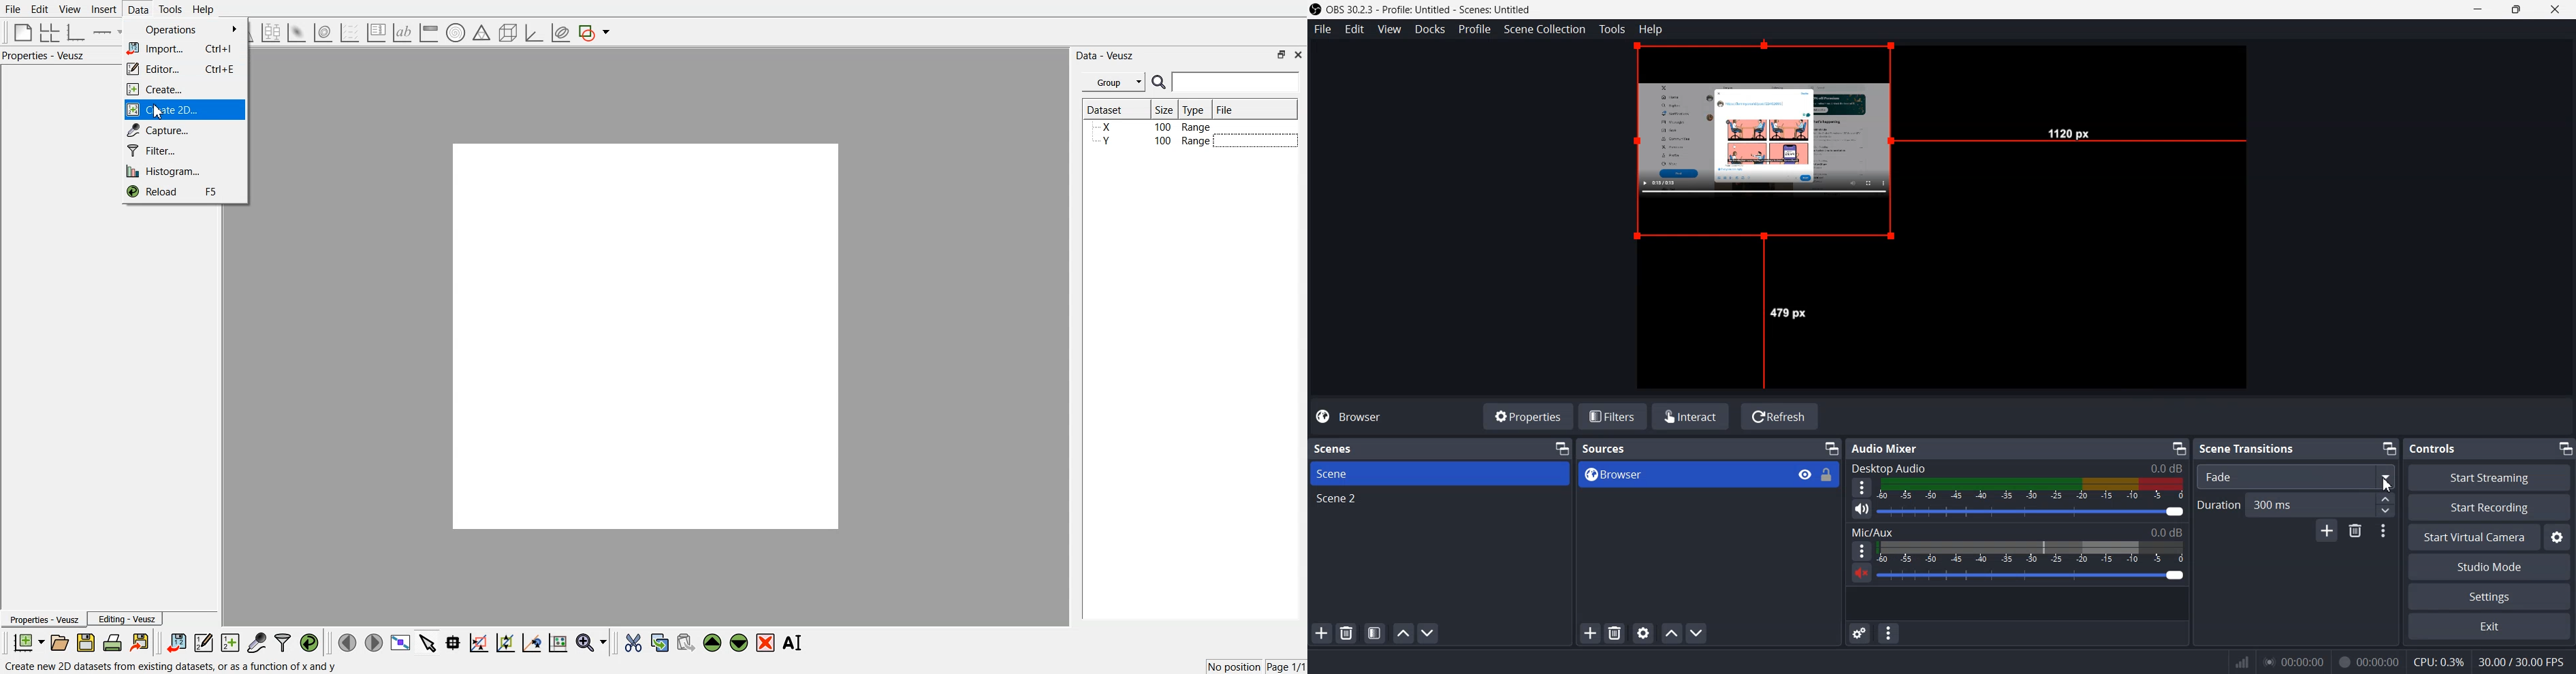 The height and width of the screenshot is (700, 2576). Describe the element at coordinates (2242, 661) in the screenshot. I see `` at that location.